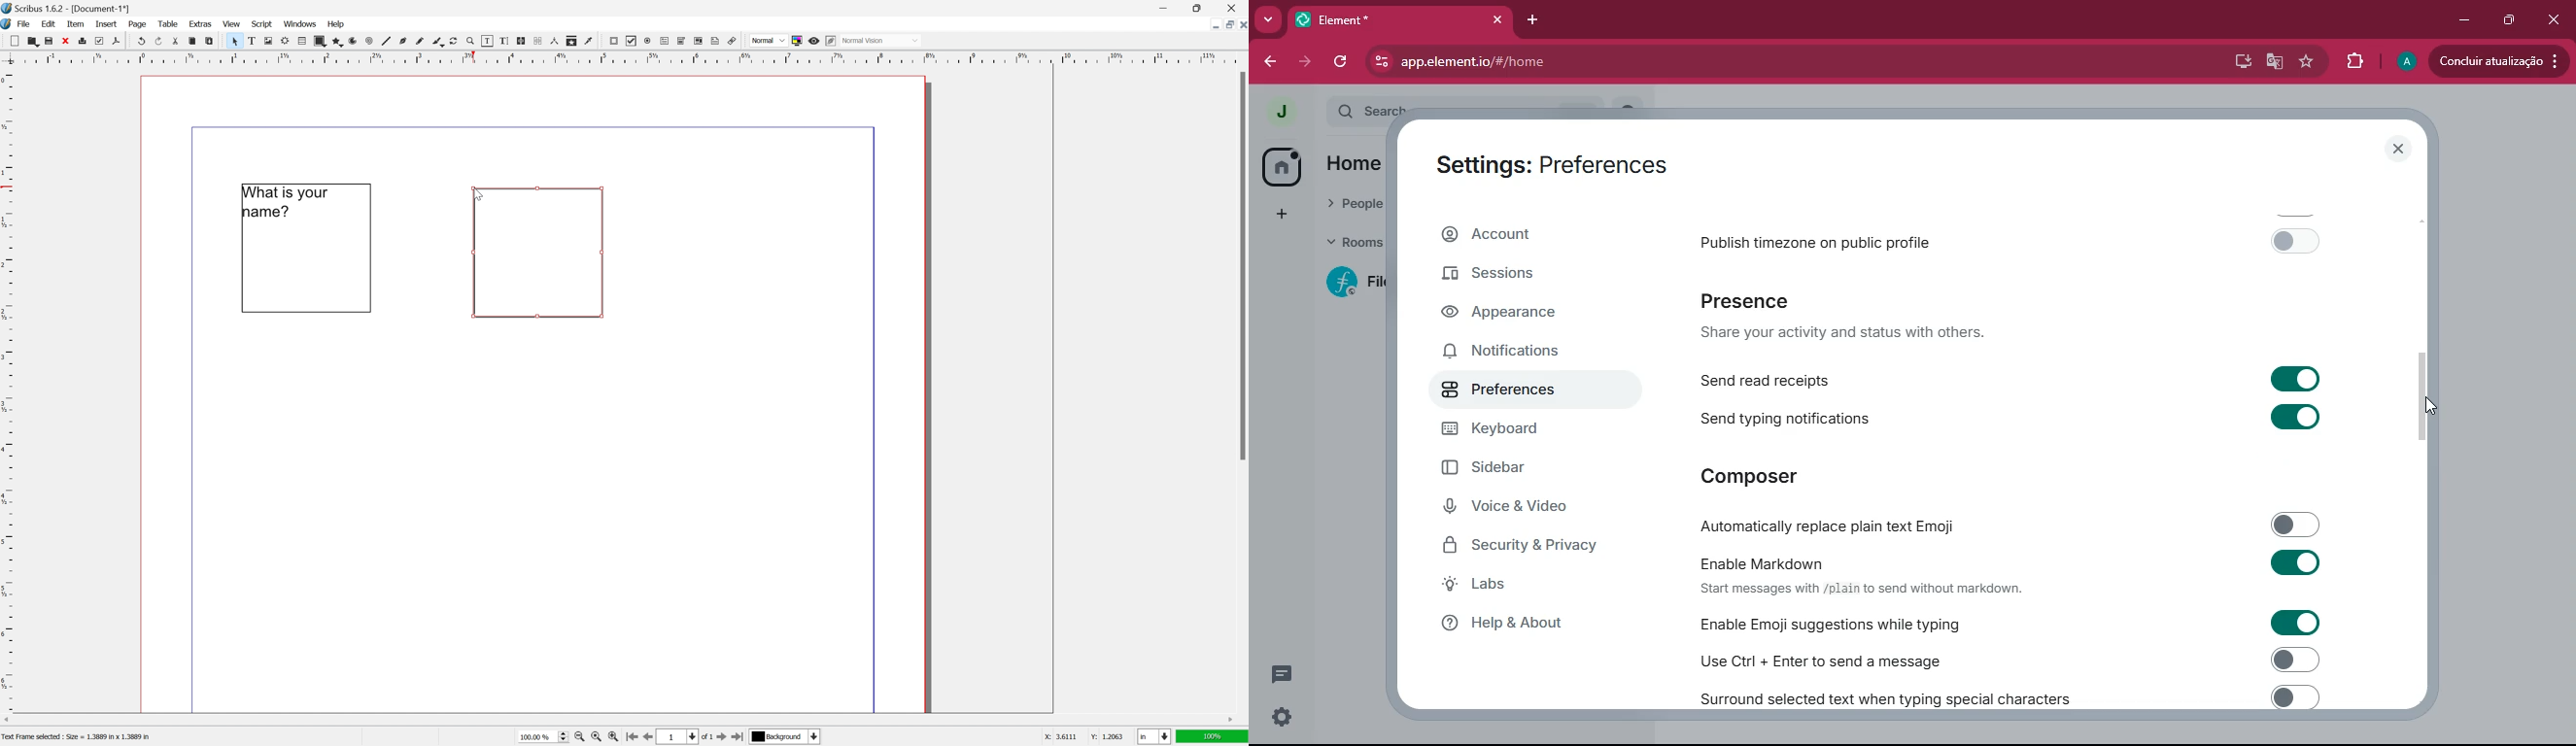 This screenshot has height=756, width=2576. I want to click on What is your name?, so click(292, 204).